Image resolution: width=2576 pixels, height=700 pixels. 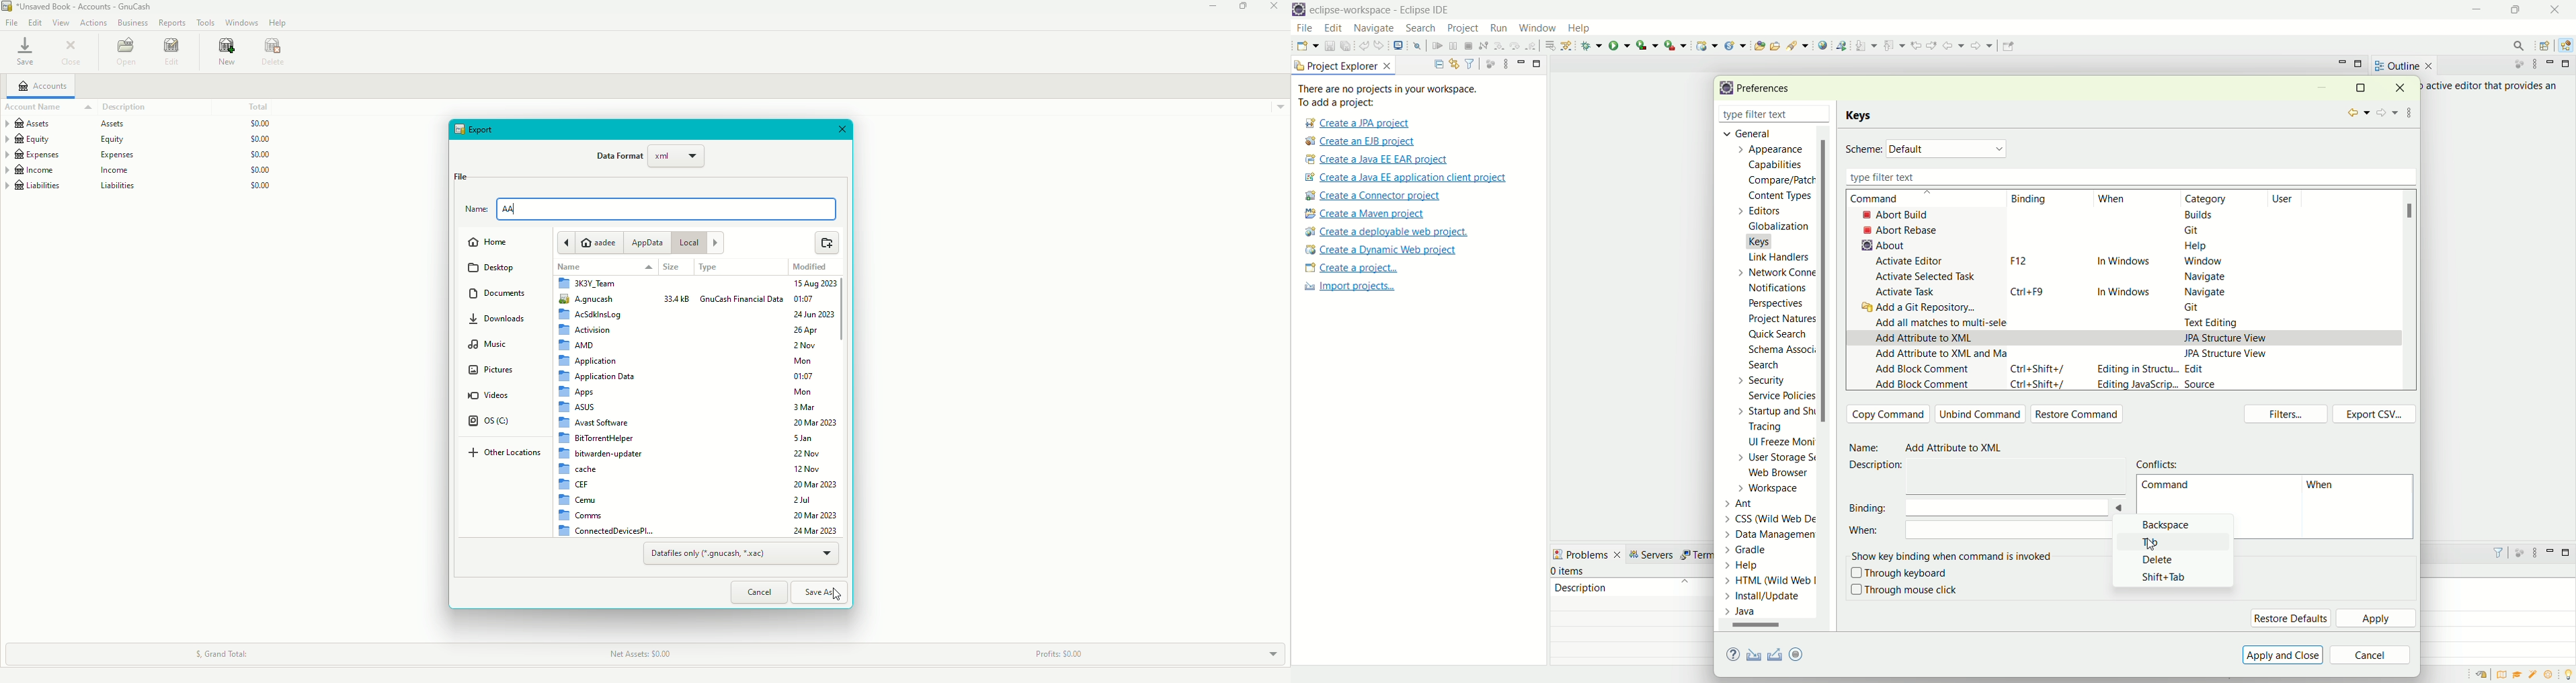 I want to click on command, so click(x=1889, y=199).